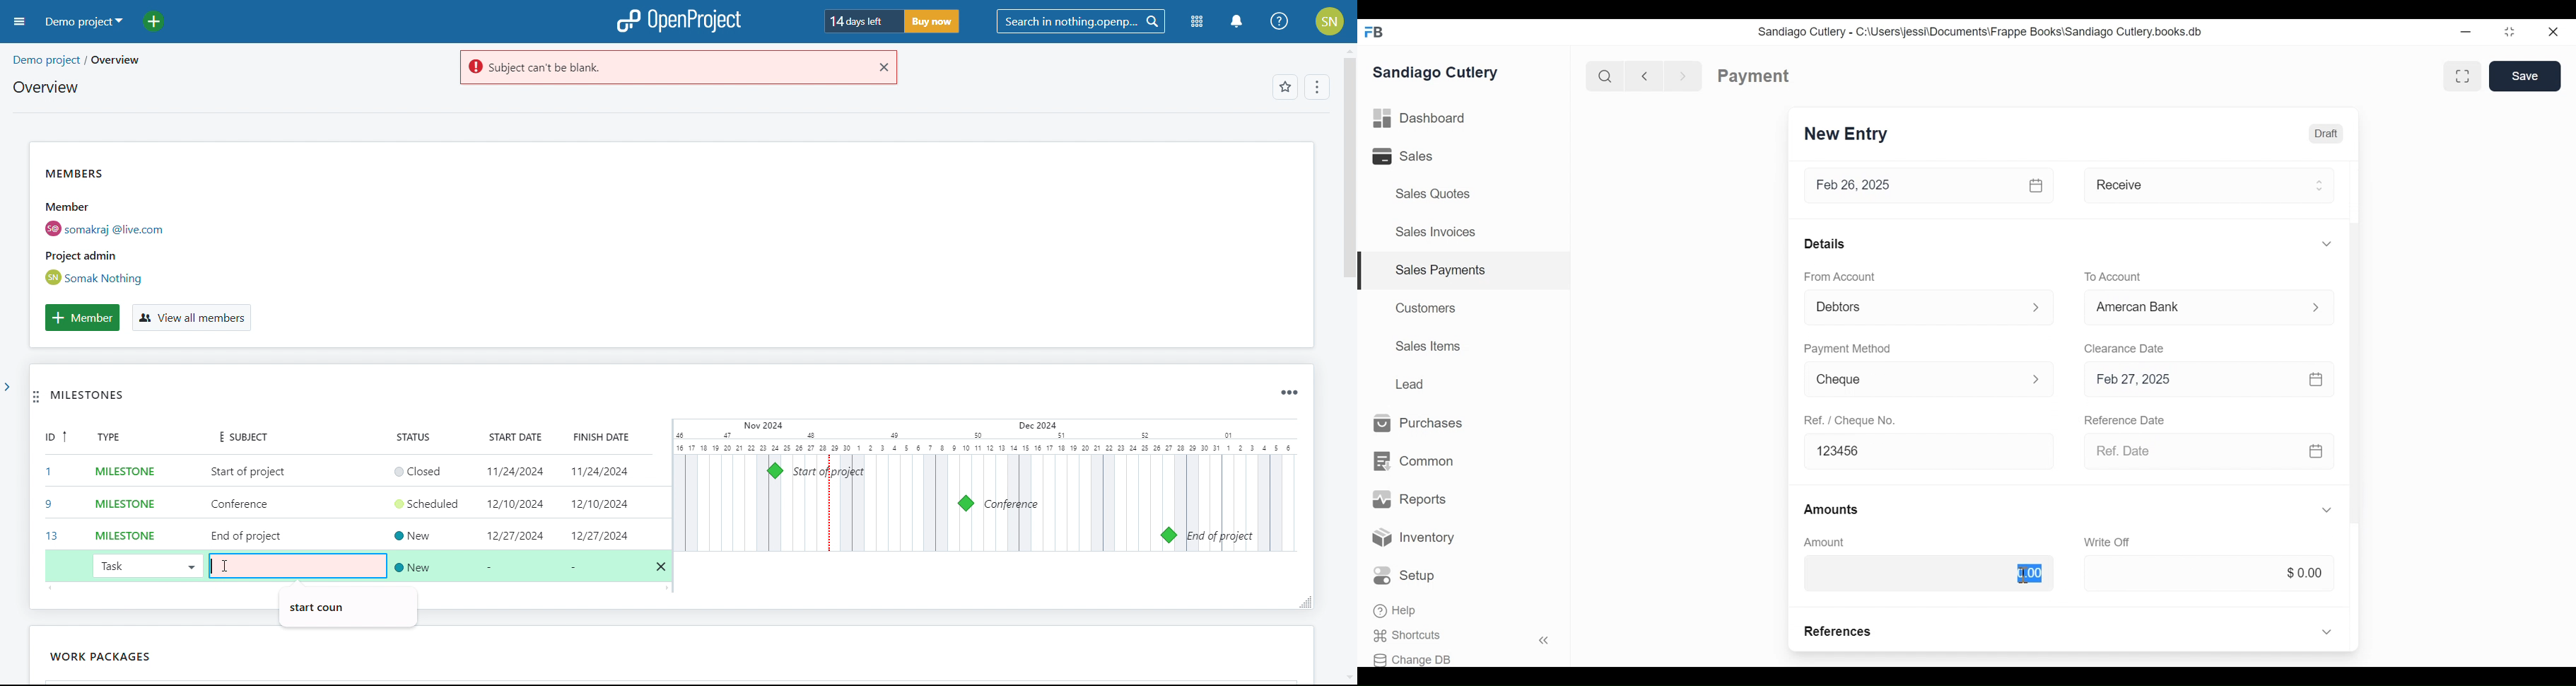 This screenshot has width=2576, height=700. What do you see at coordinates (2209, 574) in the screenshot?
I see `$0.00` at bounding box center [2209, 574].